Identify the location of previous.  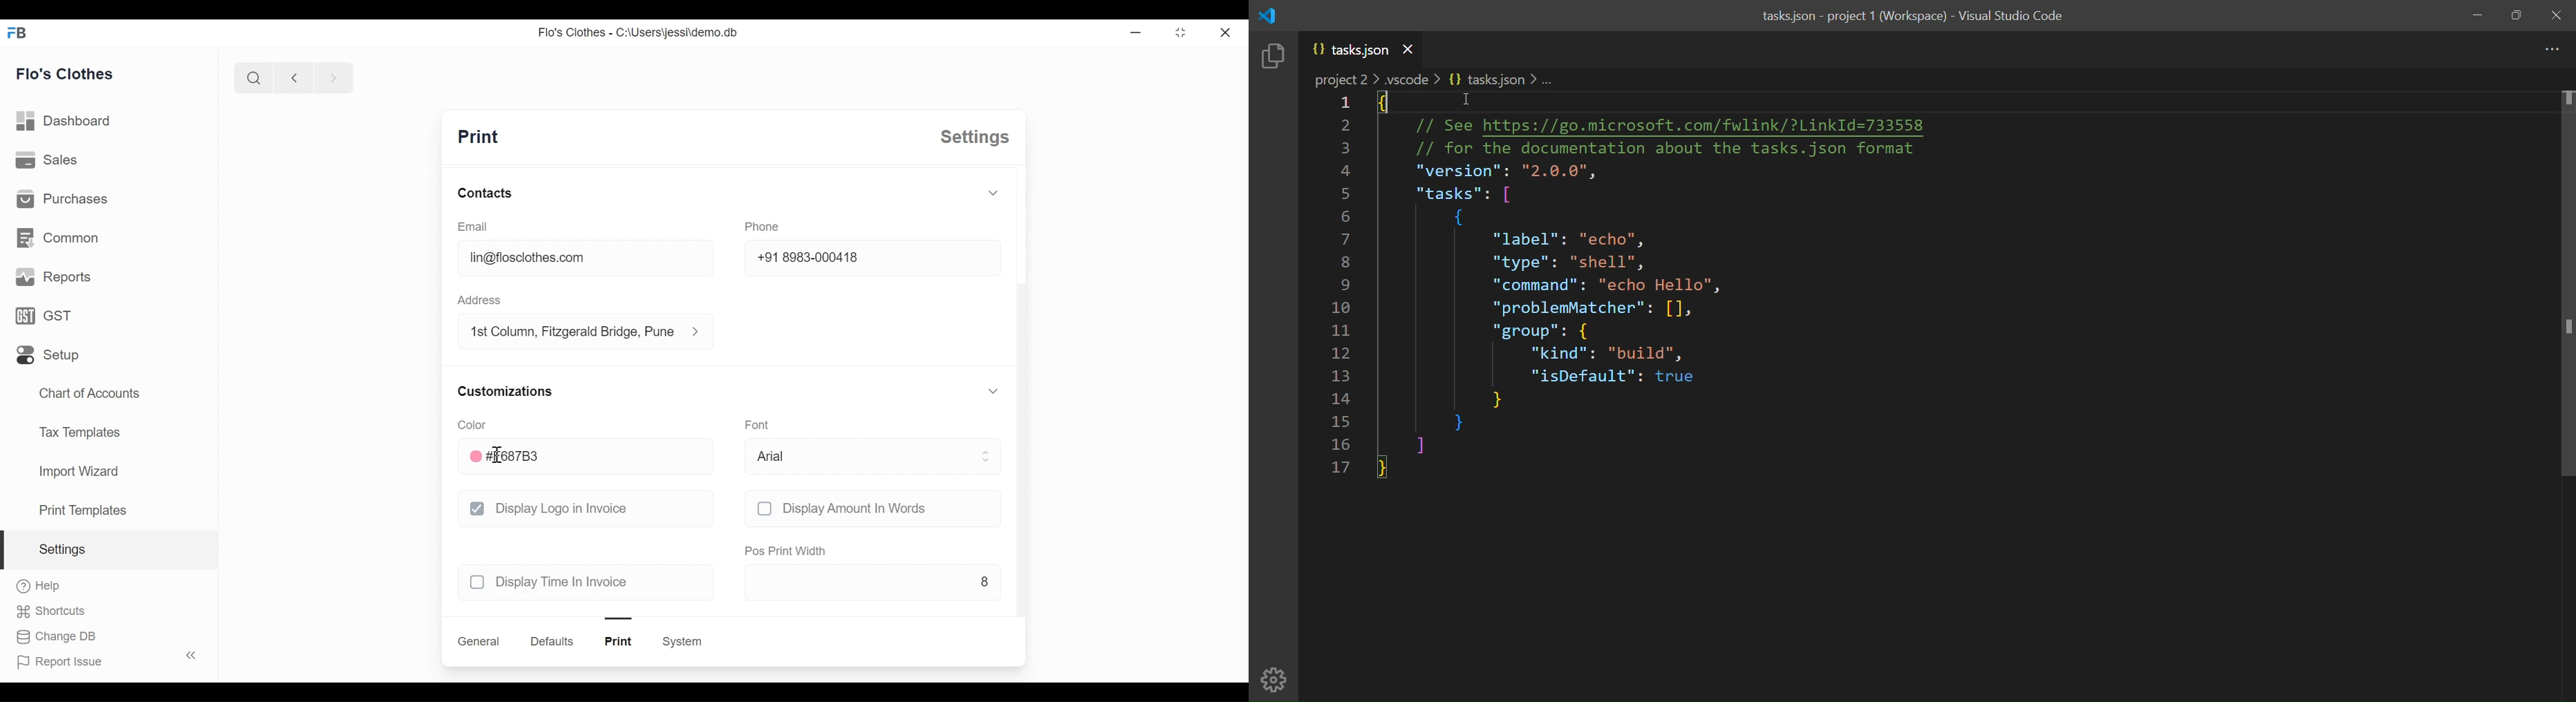
(294, 77).